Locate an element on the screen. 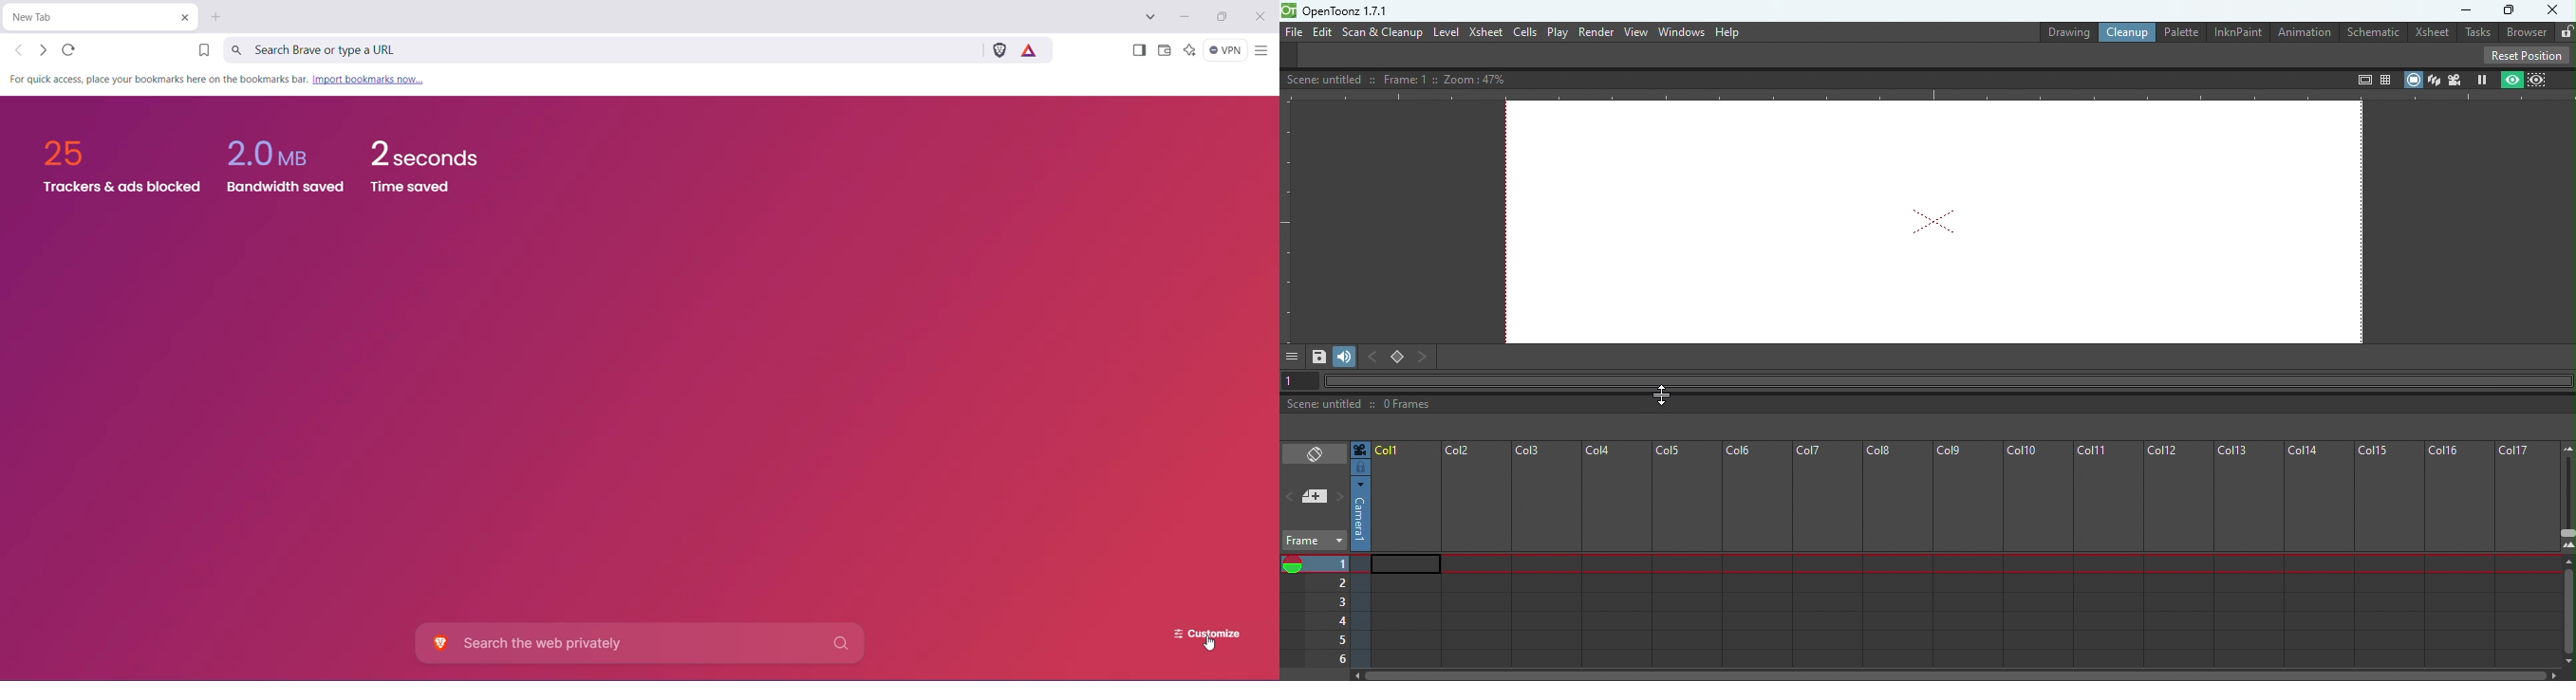 The width and height of the screenshot is (2576, 700). openloonz1.7.1 is located at coordinates (1351, 11).